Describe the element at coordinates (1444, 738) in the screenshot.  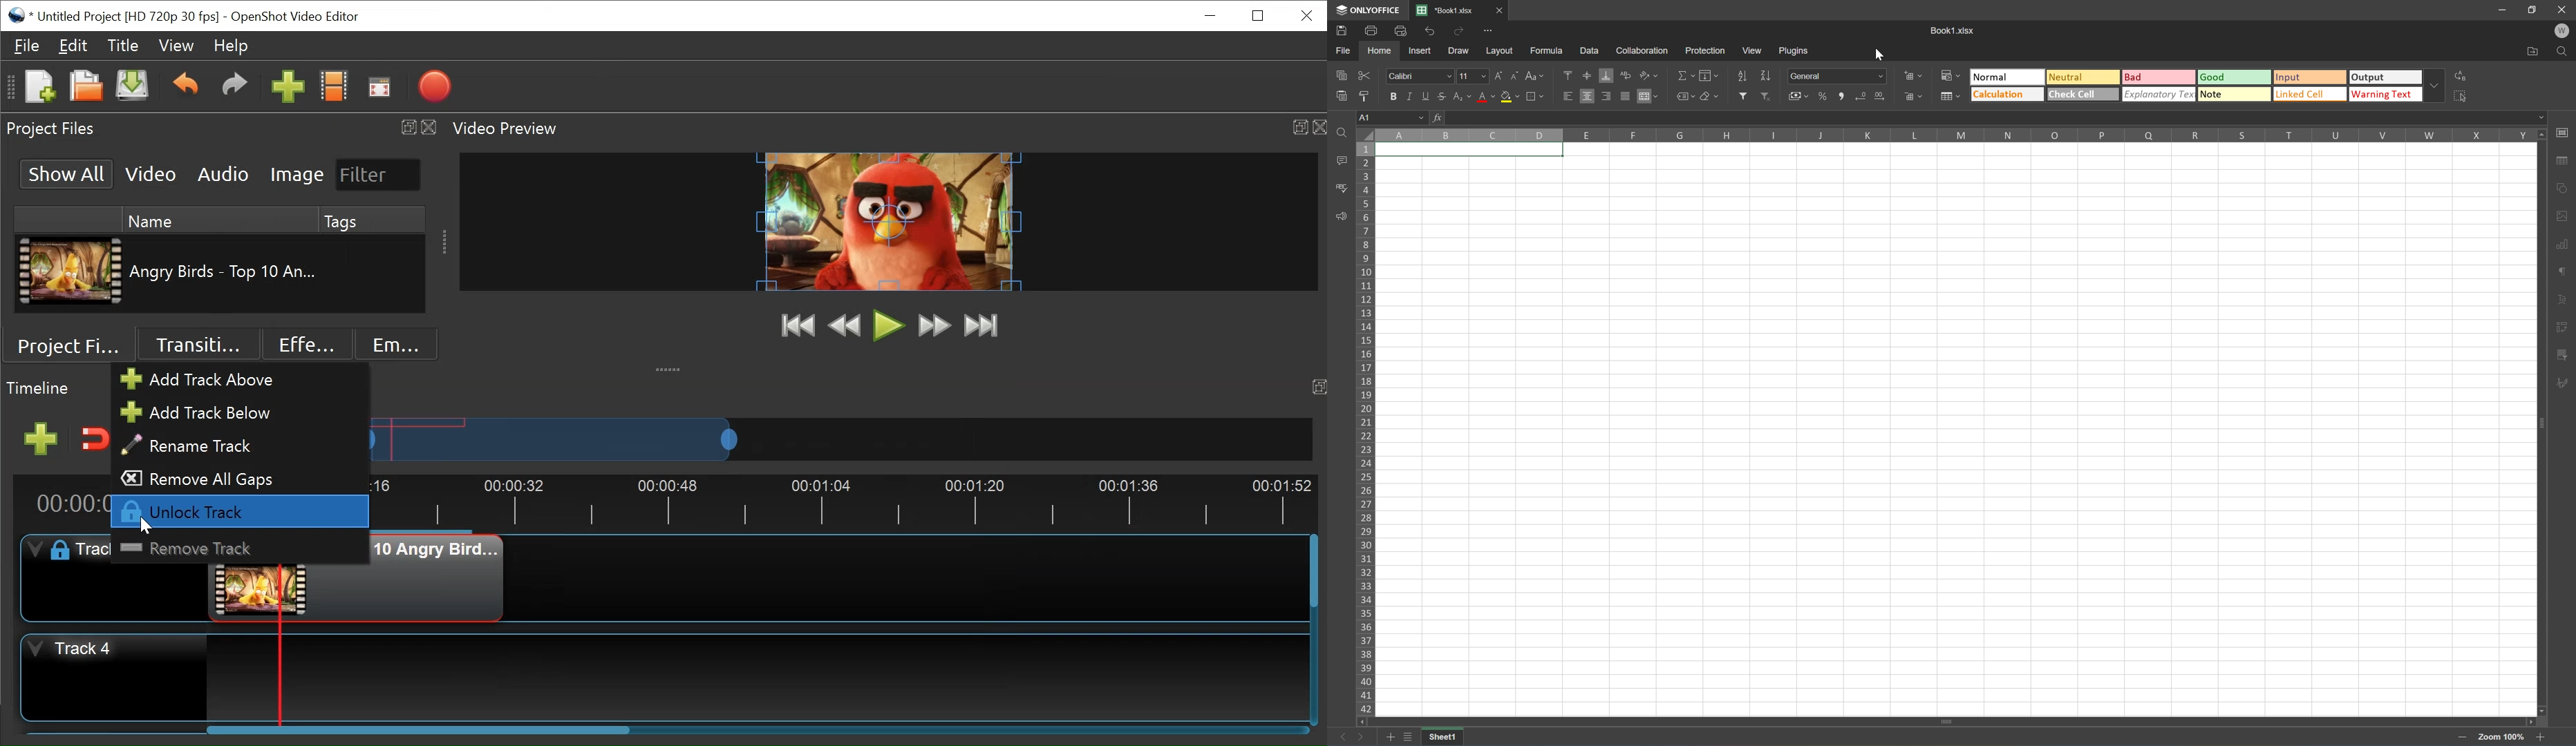
I see `Sheet1` at that location.